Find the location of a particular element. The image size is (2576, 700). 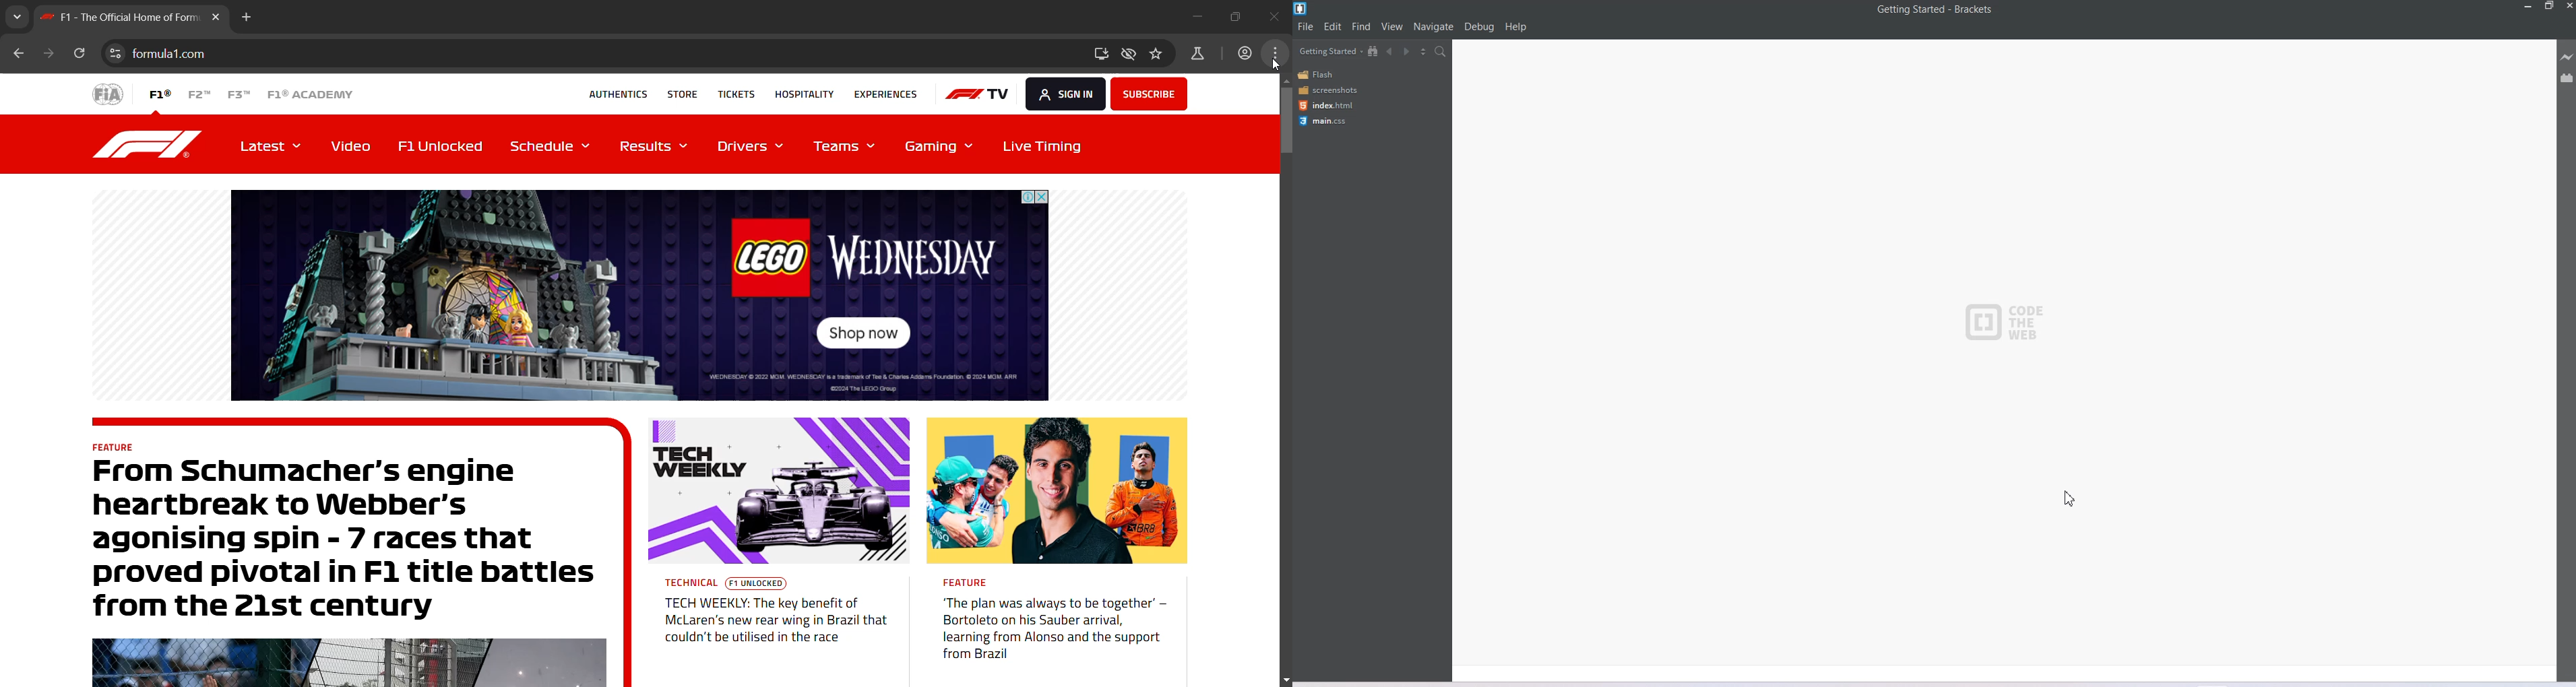

code the web icon is located at coordinates (2011, 325).